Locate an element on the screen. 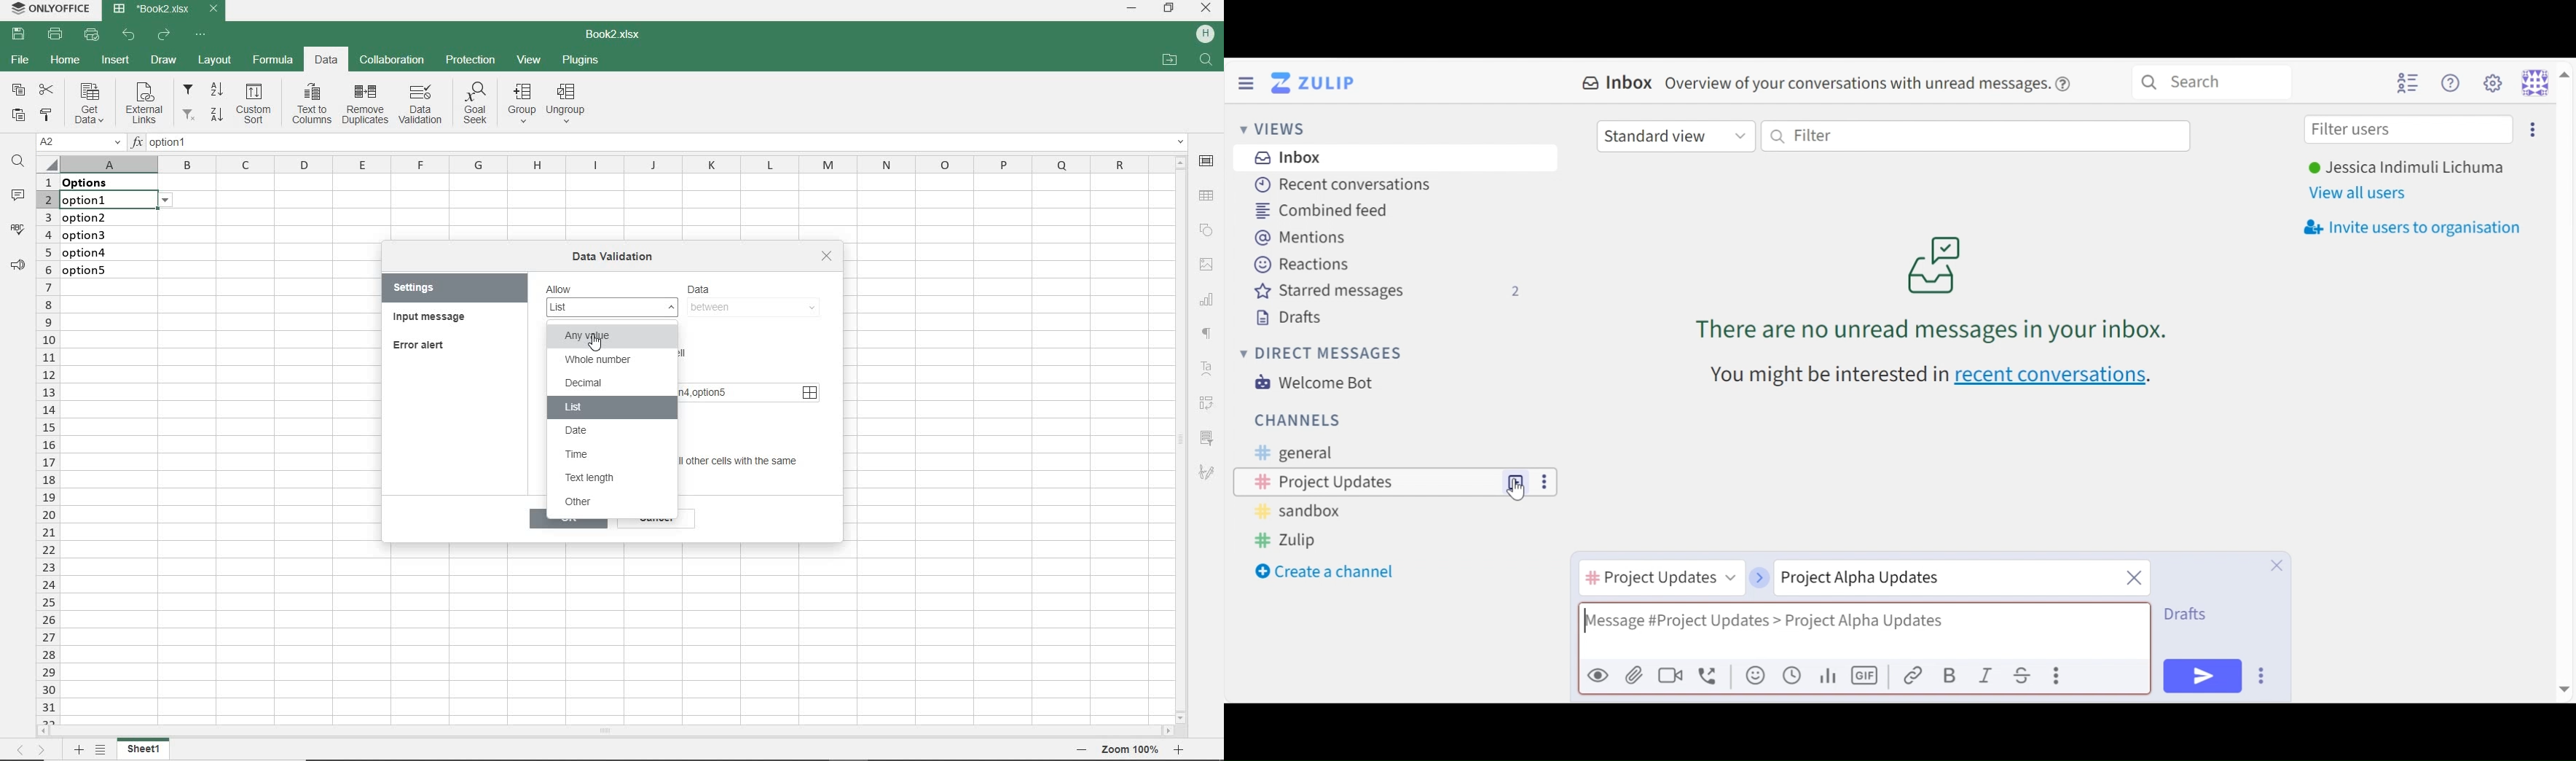  CUT is located at coordinates (46, 88).